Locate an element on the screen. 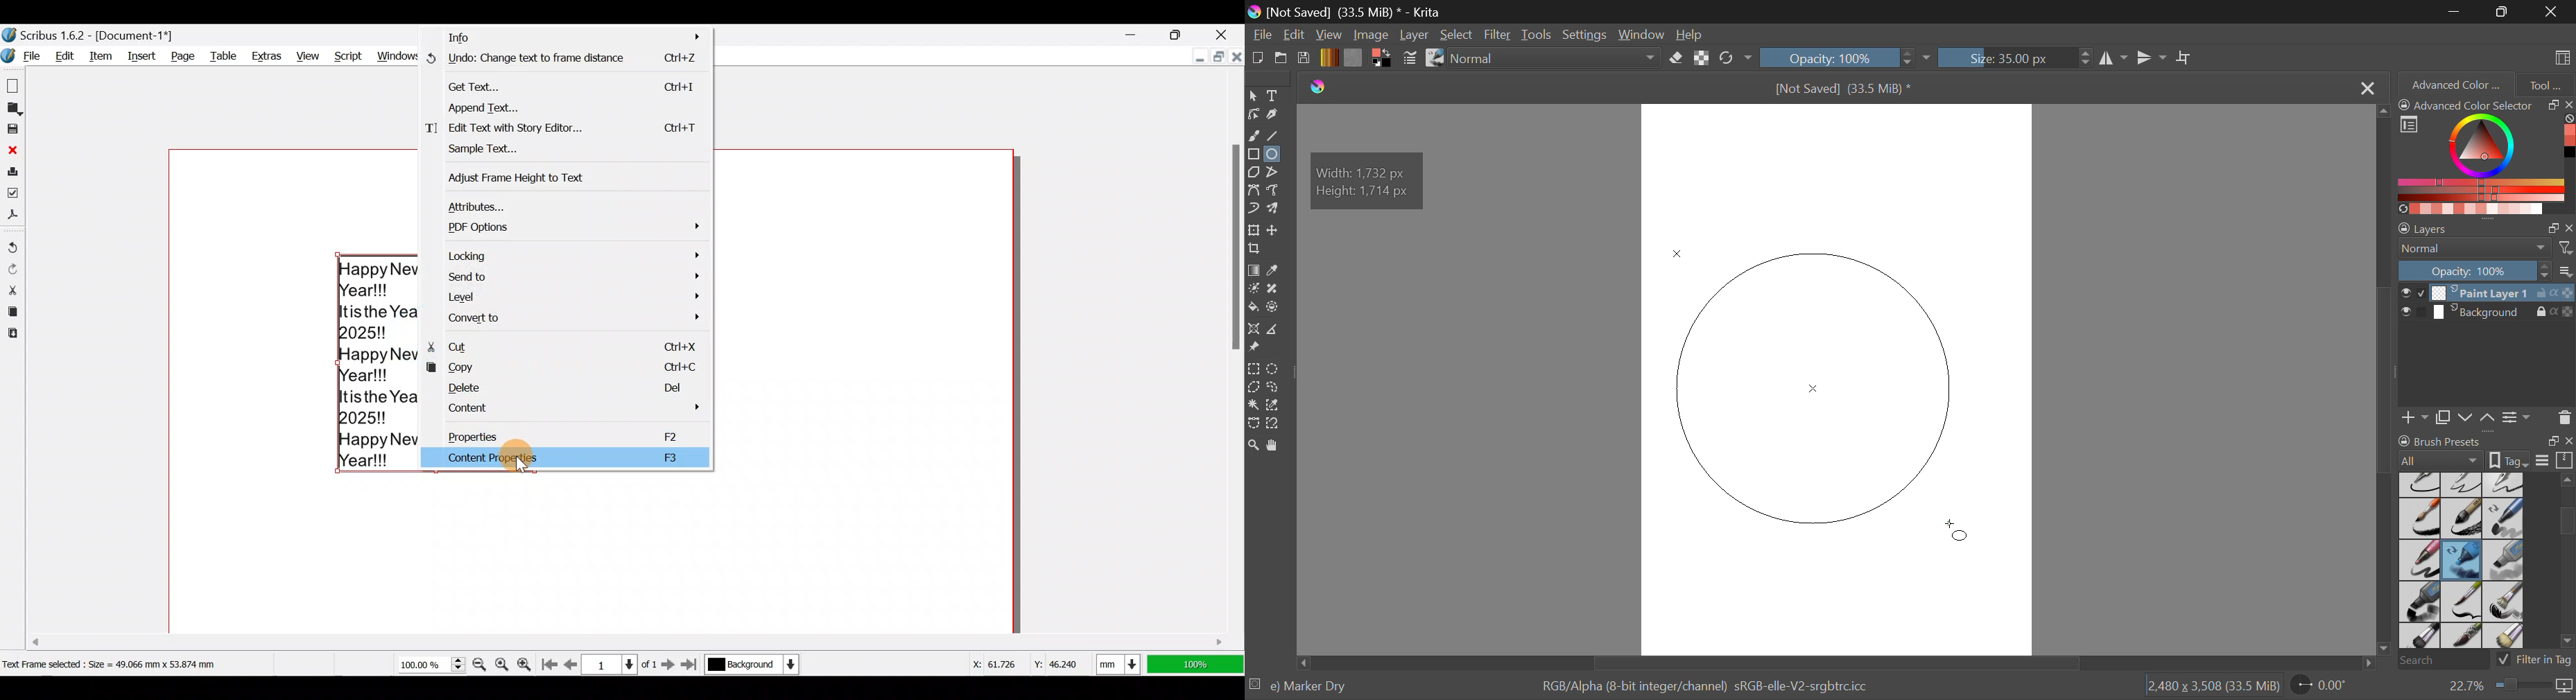 The height and width of the screenshot is (700, 2576).  is located at coordinates (1295, 36).